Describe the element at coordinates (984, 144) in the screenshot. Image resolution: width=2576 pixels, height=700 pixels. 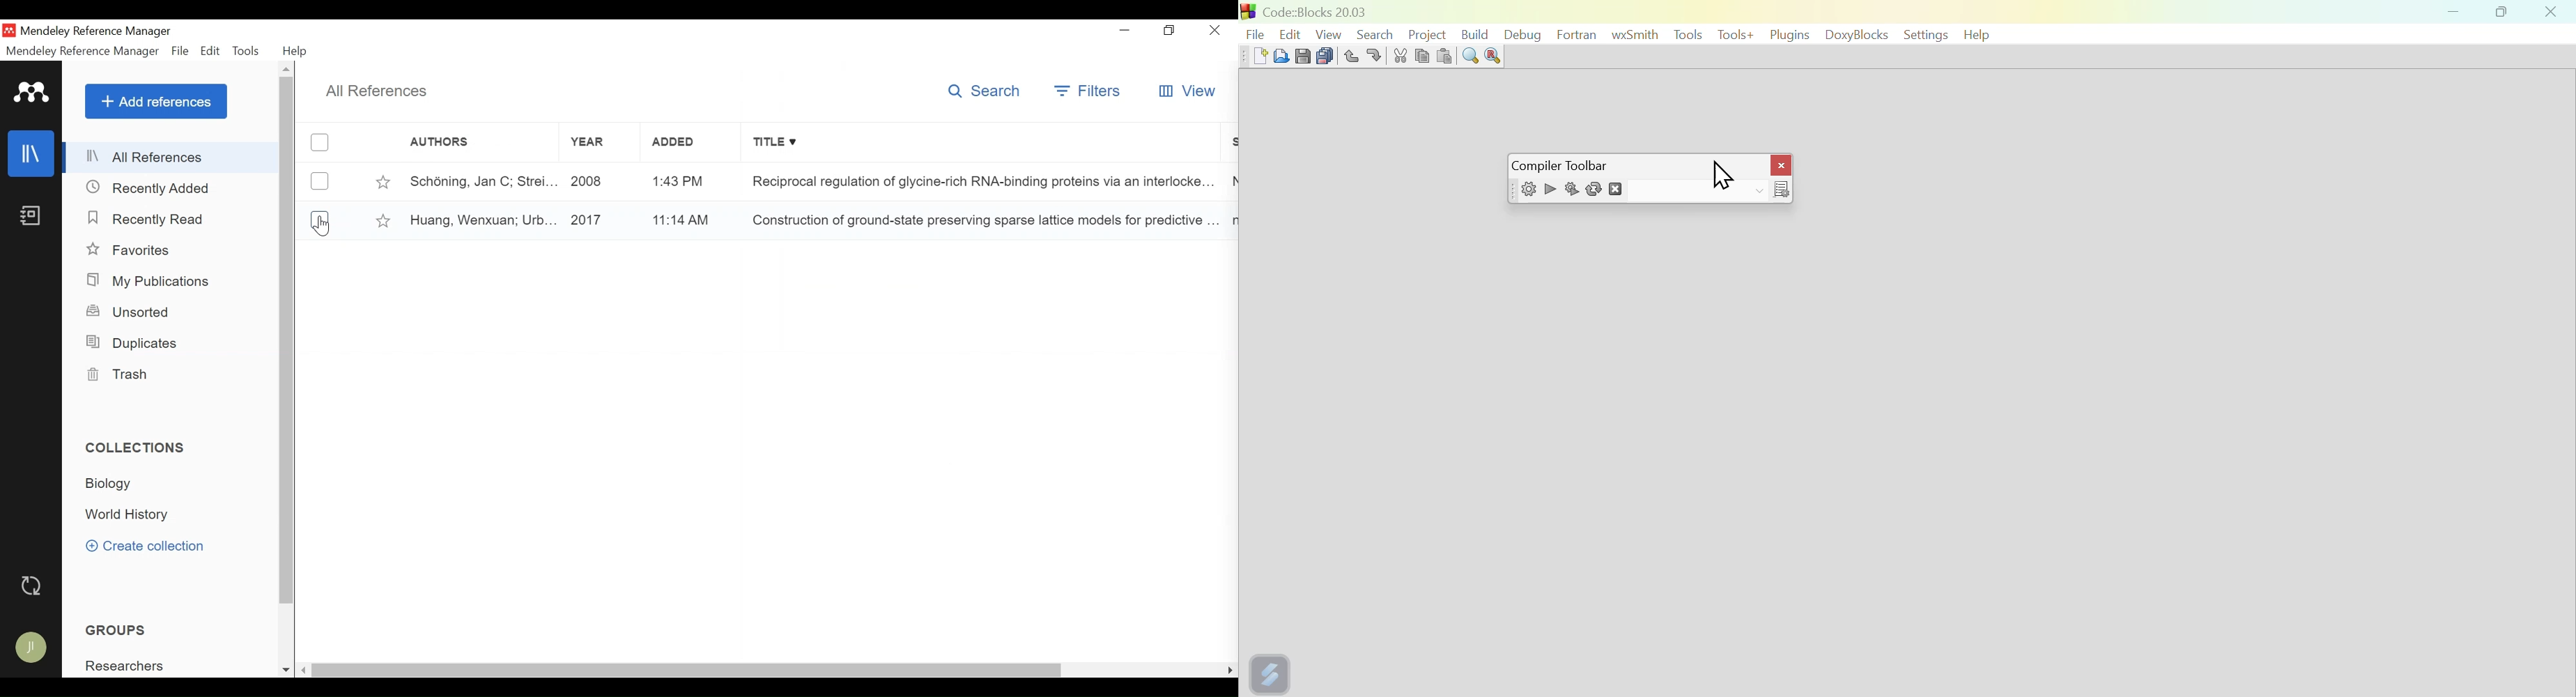
I see `Title` at that location.